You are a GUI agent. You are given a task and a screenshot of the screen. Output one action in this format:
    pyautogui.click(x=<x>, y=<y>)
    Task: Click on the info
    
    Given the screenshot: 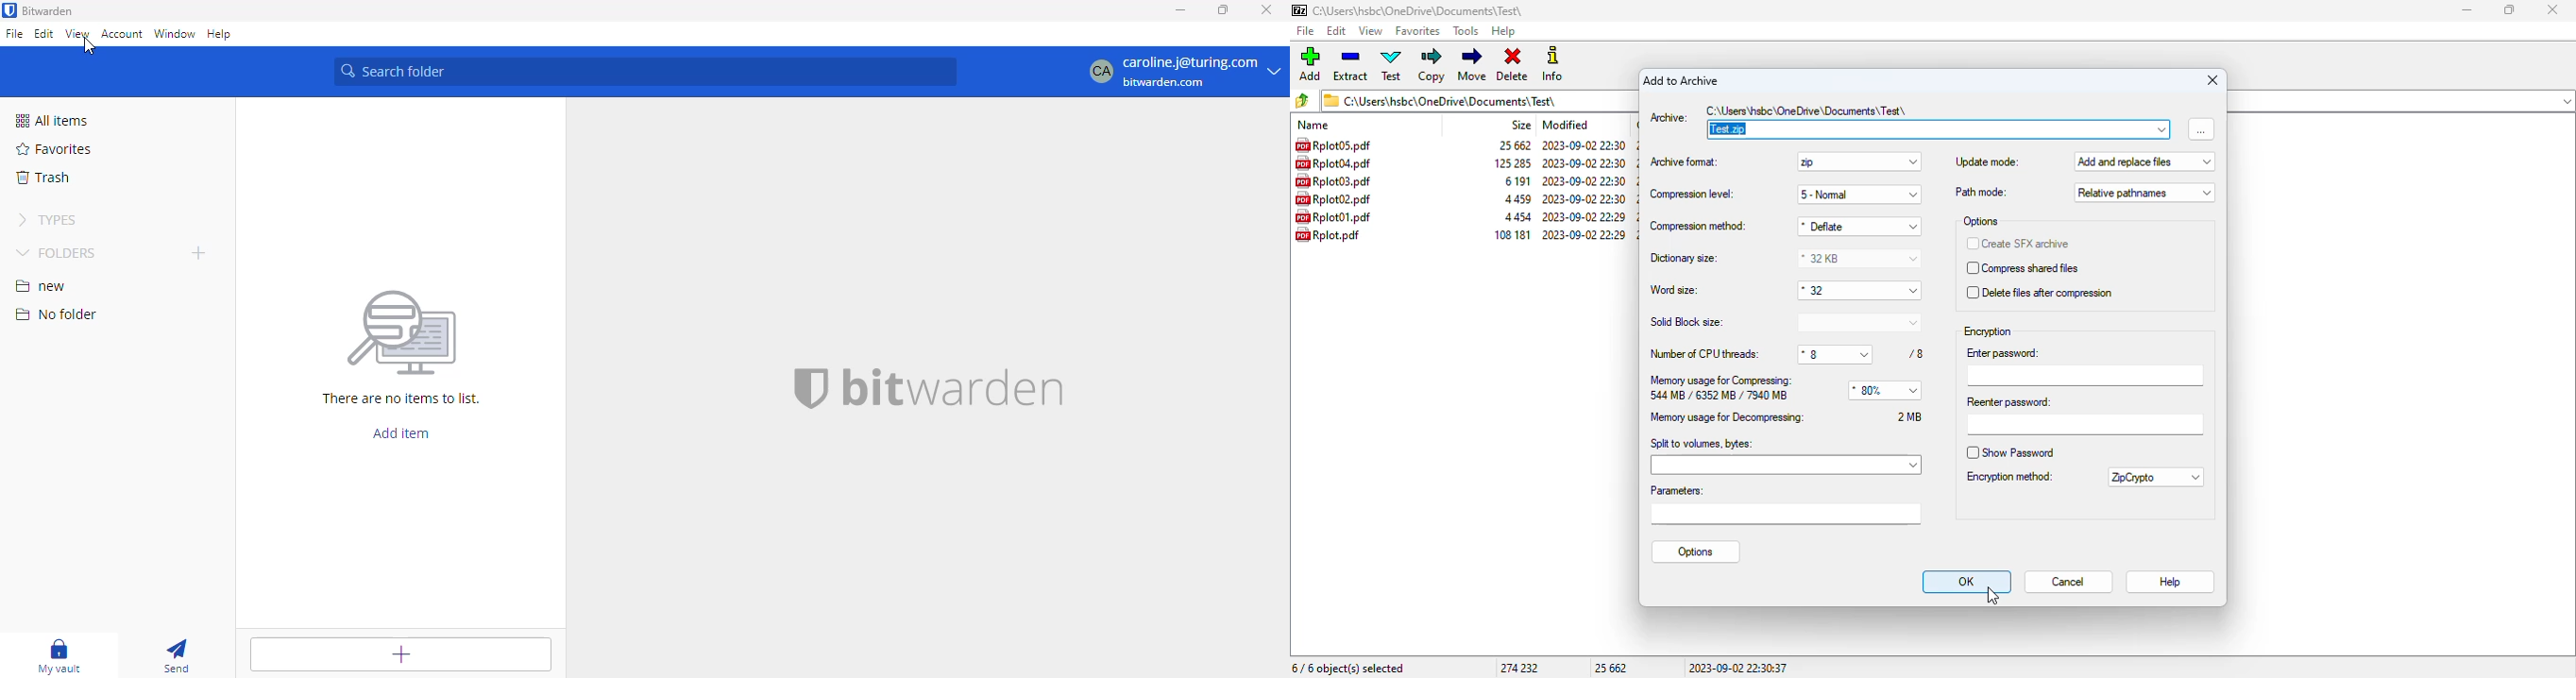 What is the action you would take?
    pyautogui.click(x=1554, y=64)
    